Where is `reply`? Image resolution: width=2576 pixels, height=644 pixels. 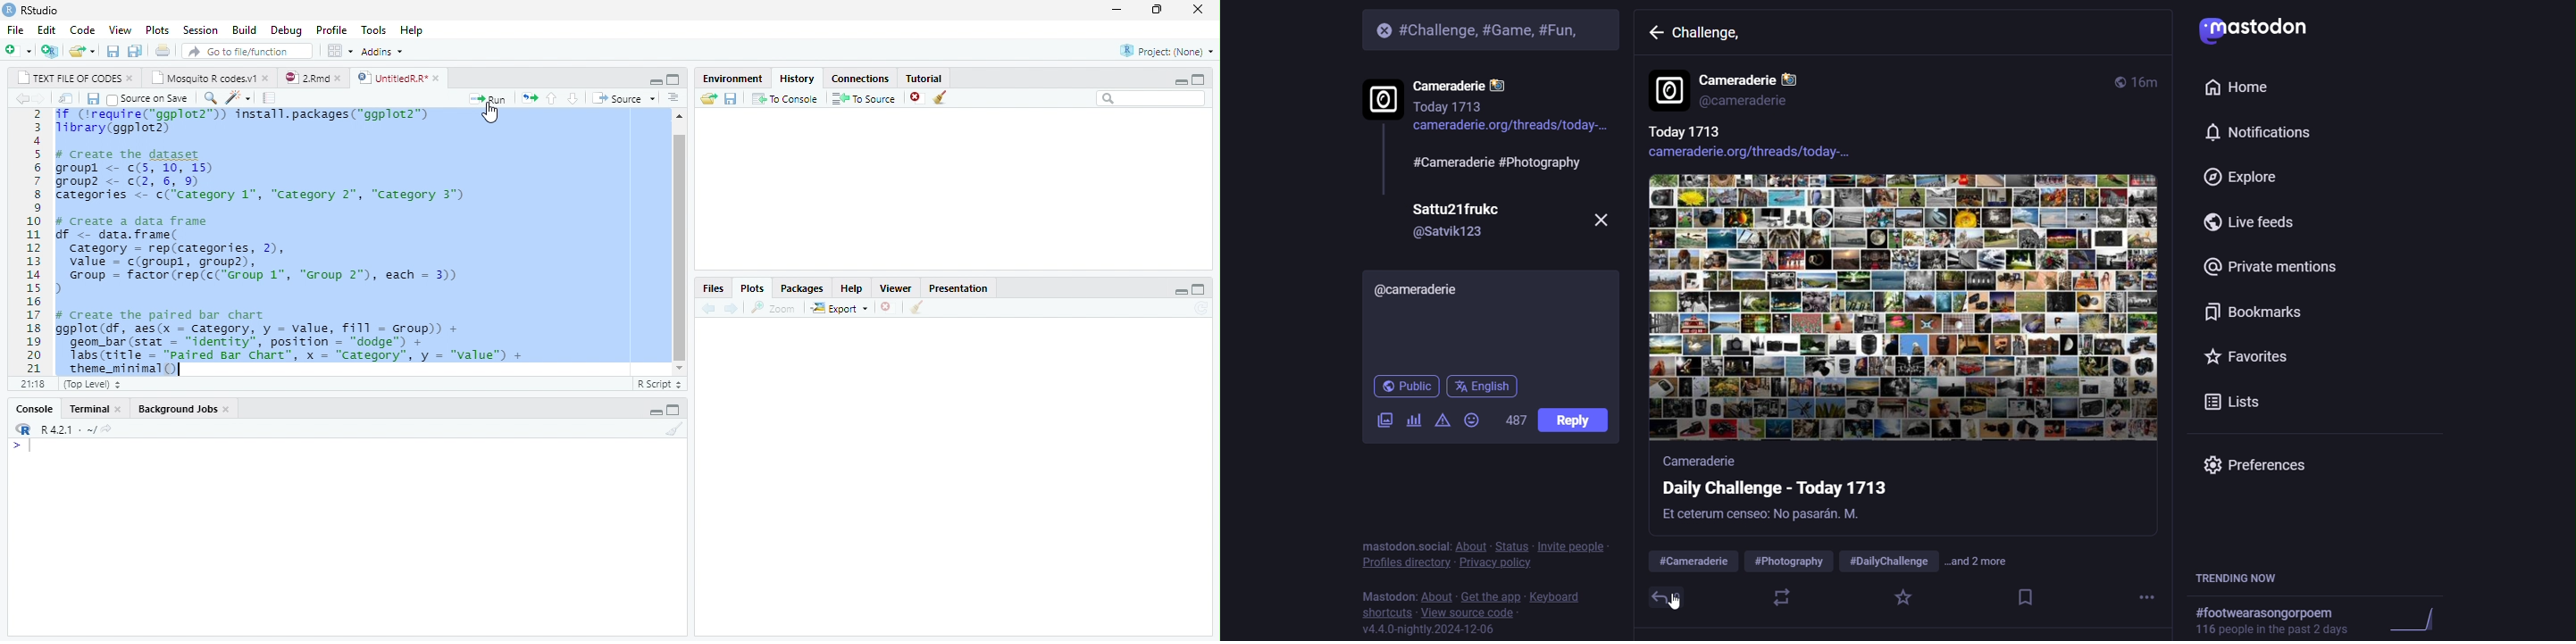
reply is located at coordinates (1659, 597).